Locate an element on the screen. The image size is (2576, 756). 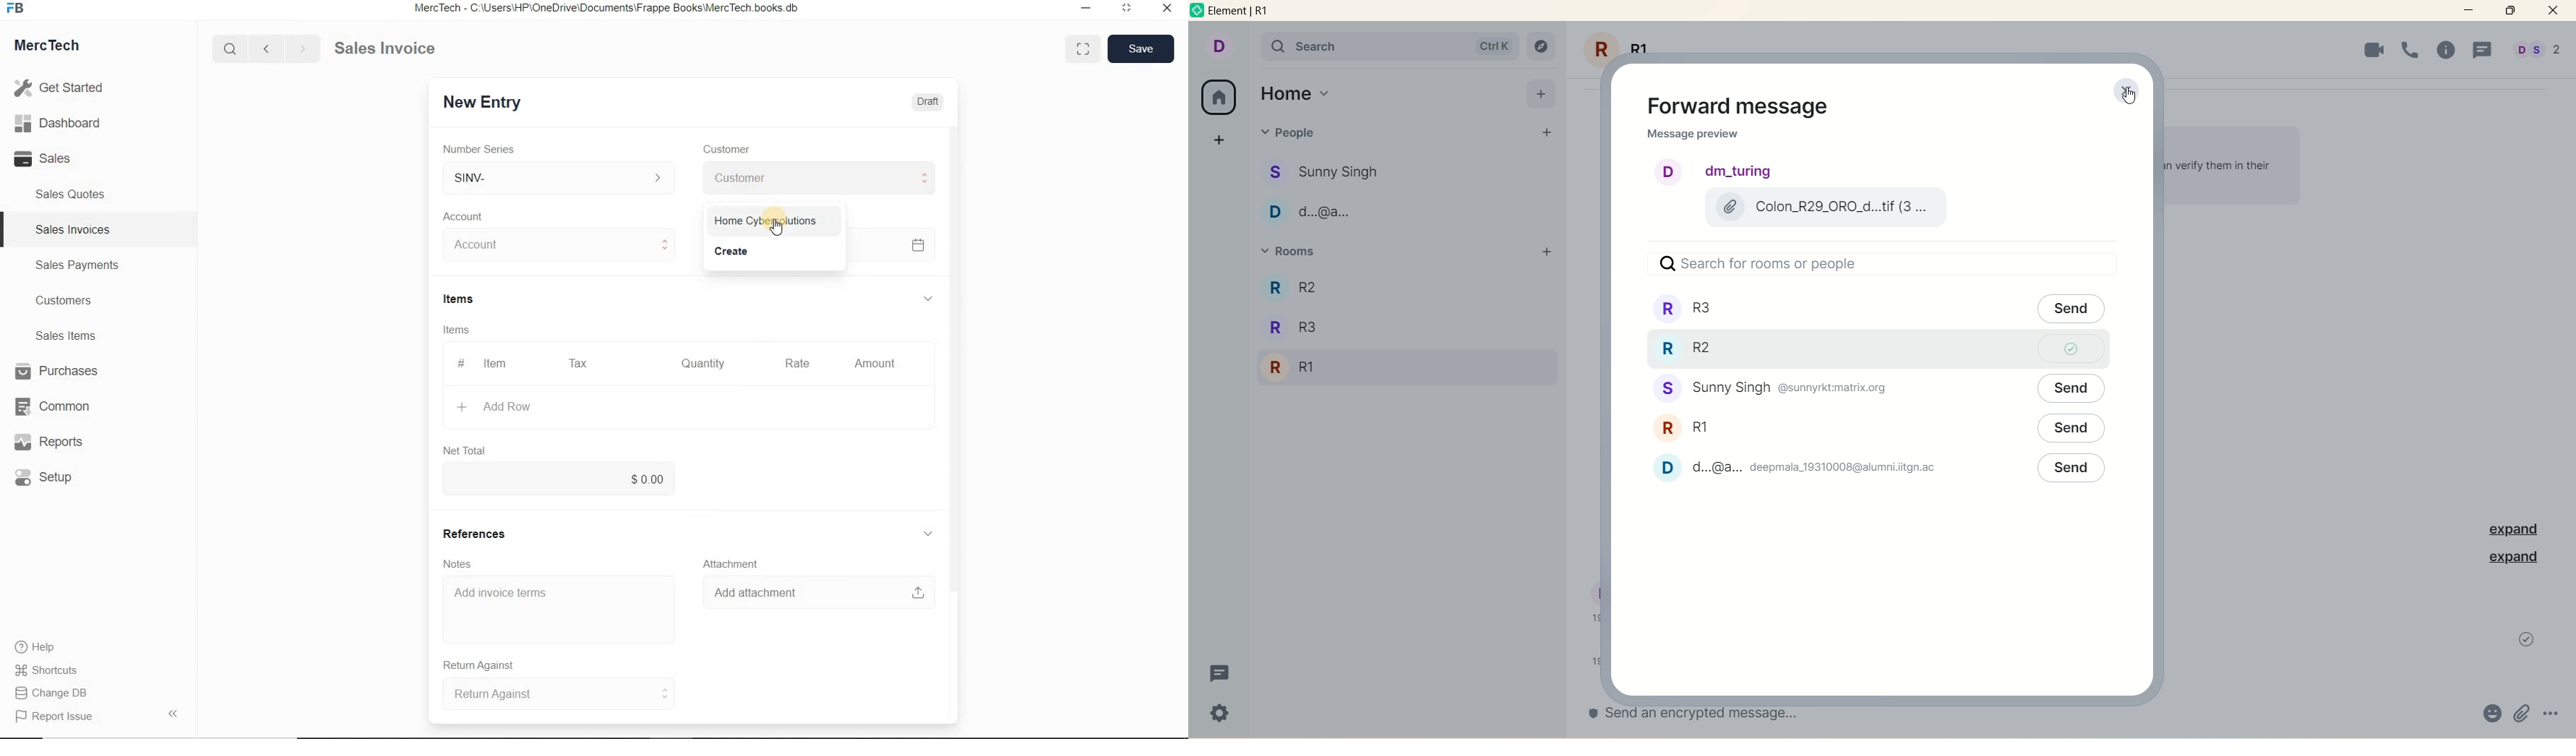
search is located at coordinates (1388, 46).